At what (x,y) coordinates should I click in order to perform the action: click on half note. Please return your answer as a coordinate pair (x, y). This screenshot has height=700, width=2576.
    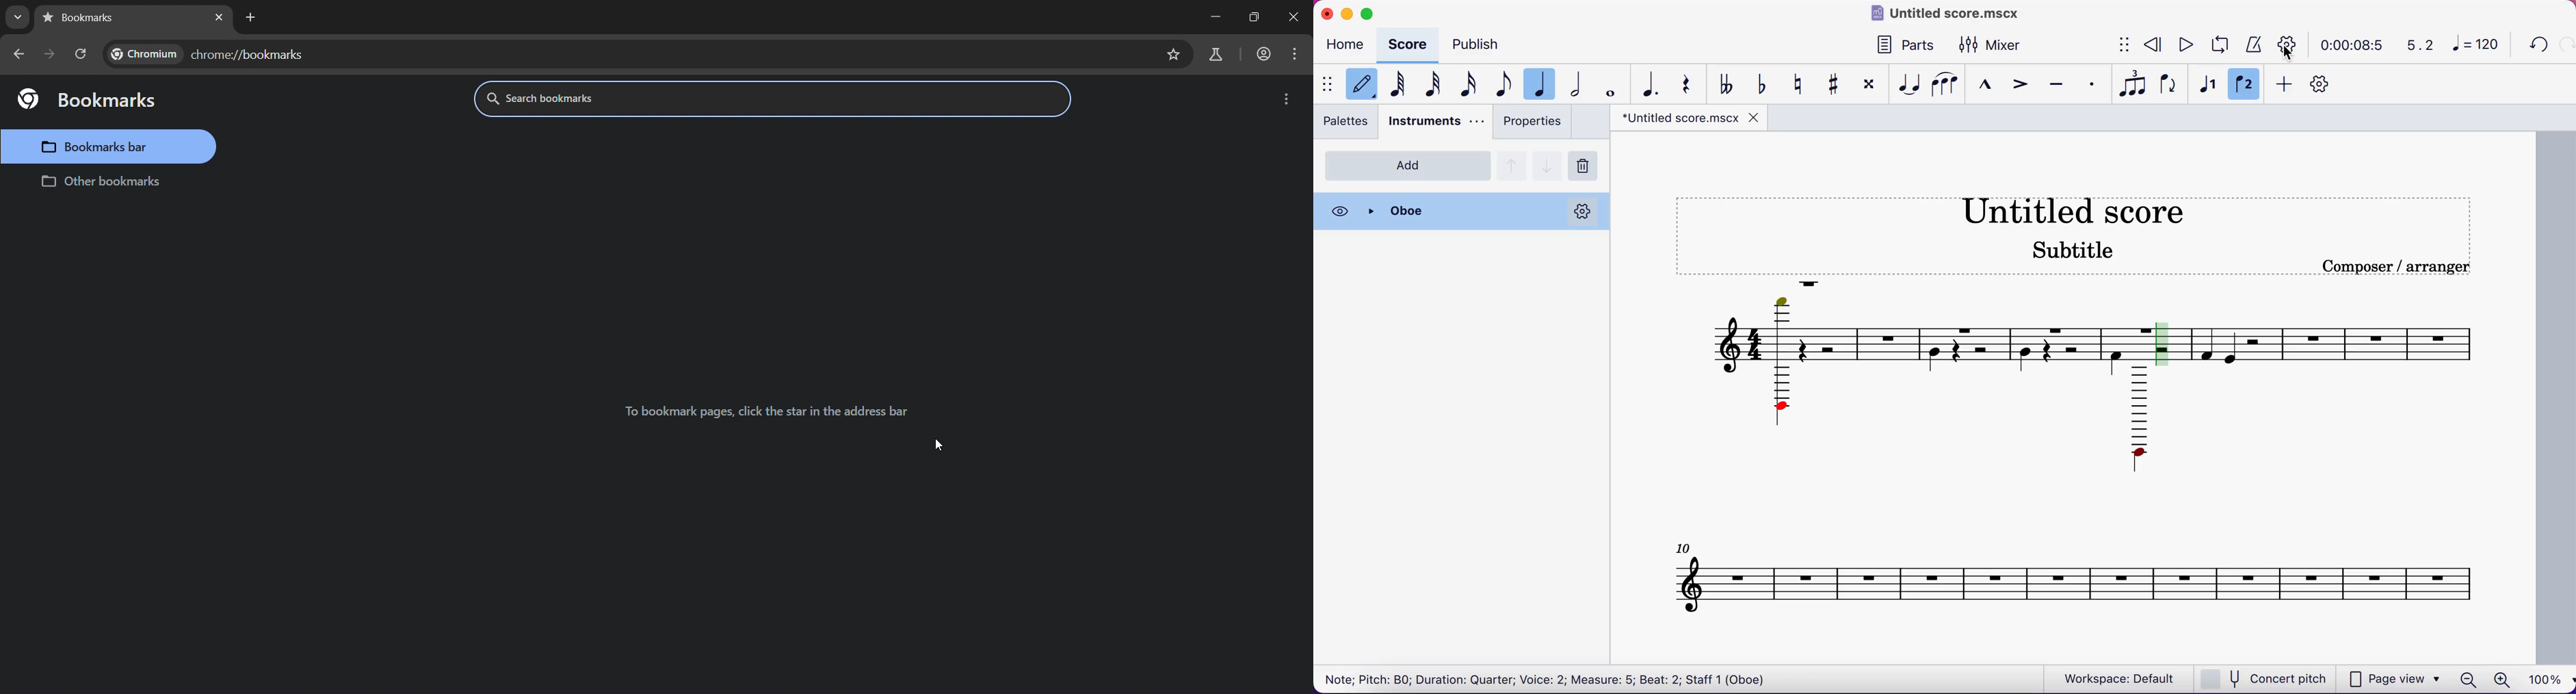
    Looking at the image, I should click on (1580, 84).